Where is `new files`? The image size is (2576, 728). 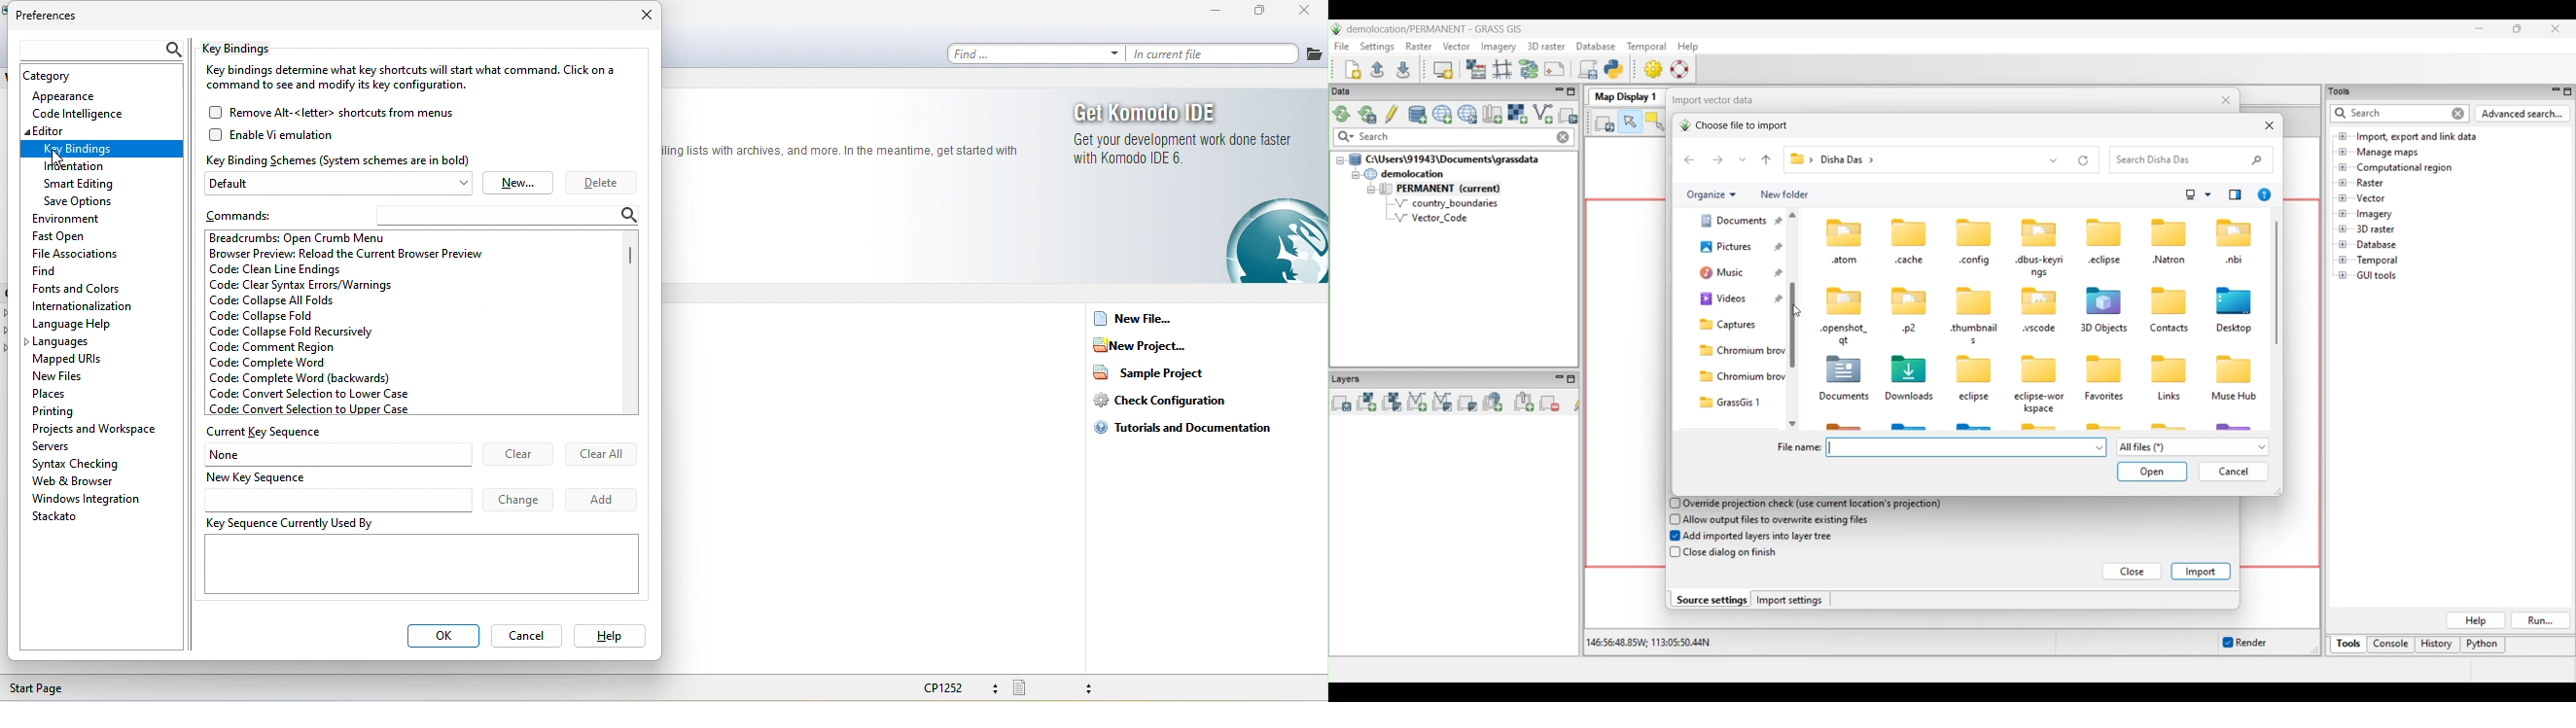 new files is located at coordinates (66, 375).